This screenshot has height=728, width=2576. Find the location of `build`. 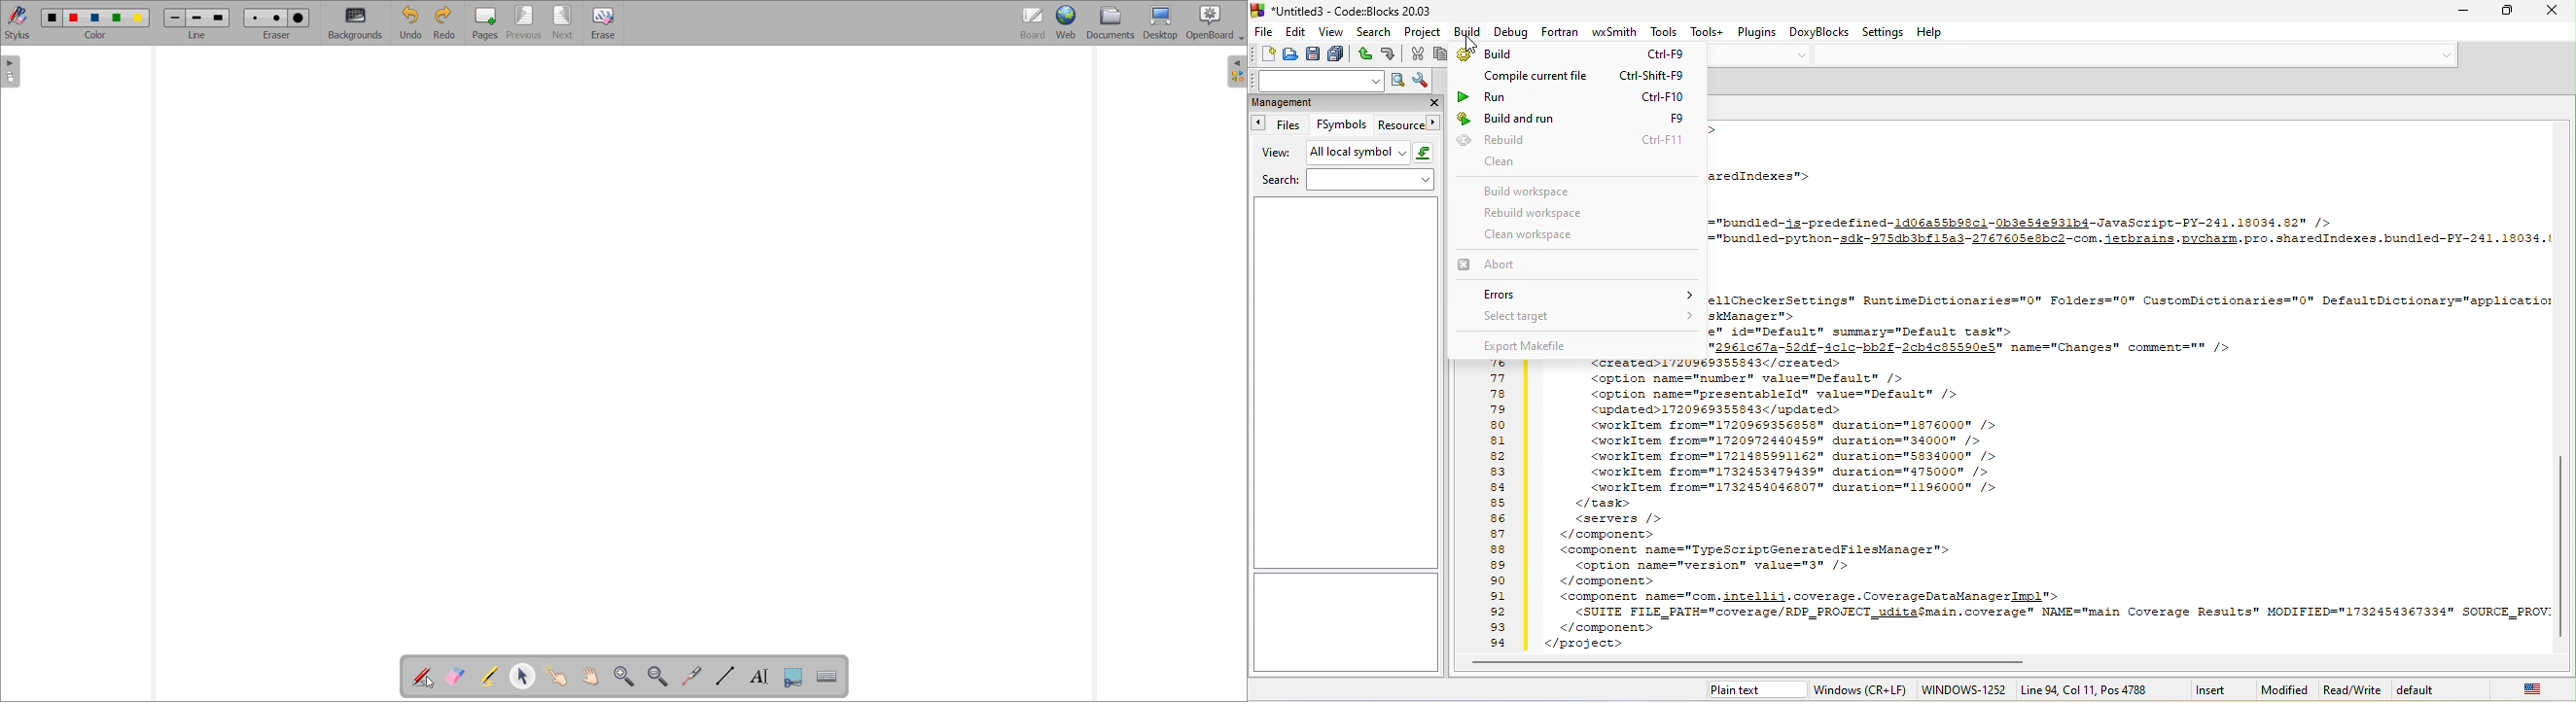

build is located at coordinates (1464, 31).